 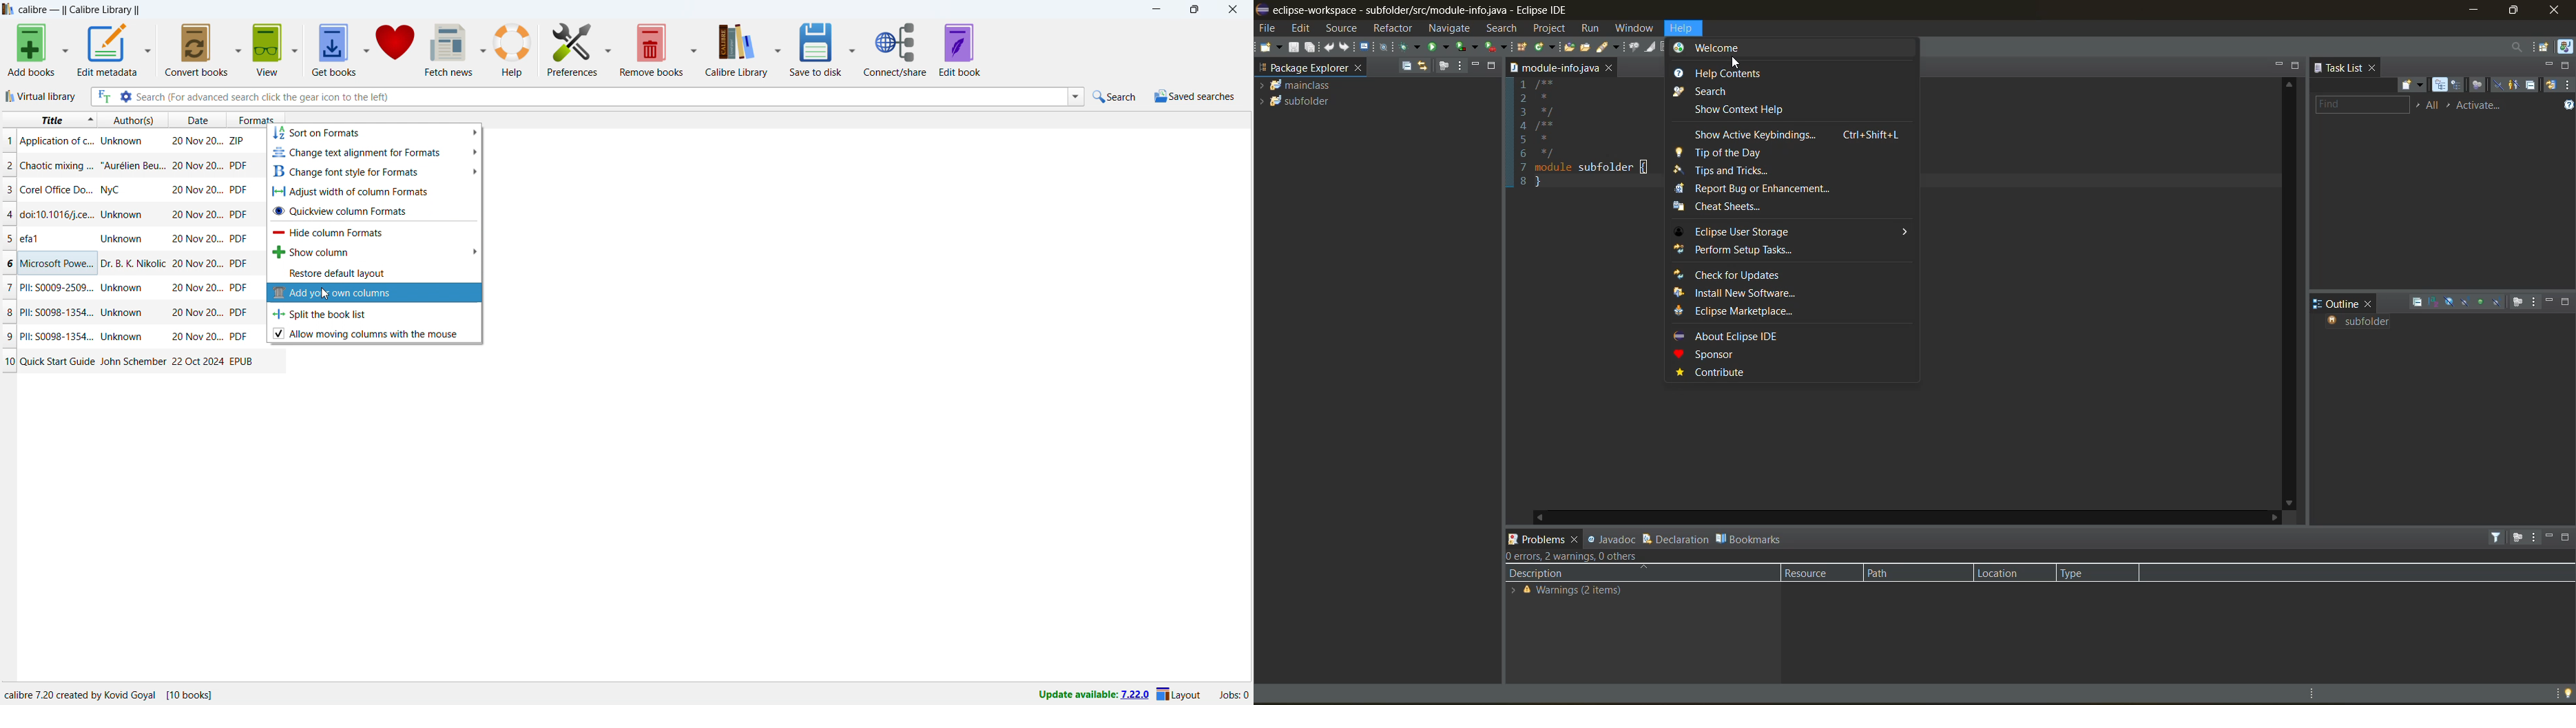 What do you see at coordinates (123, 239) in the screenshot?
I see `author` at bounding box center [123, 239].